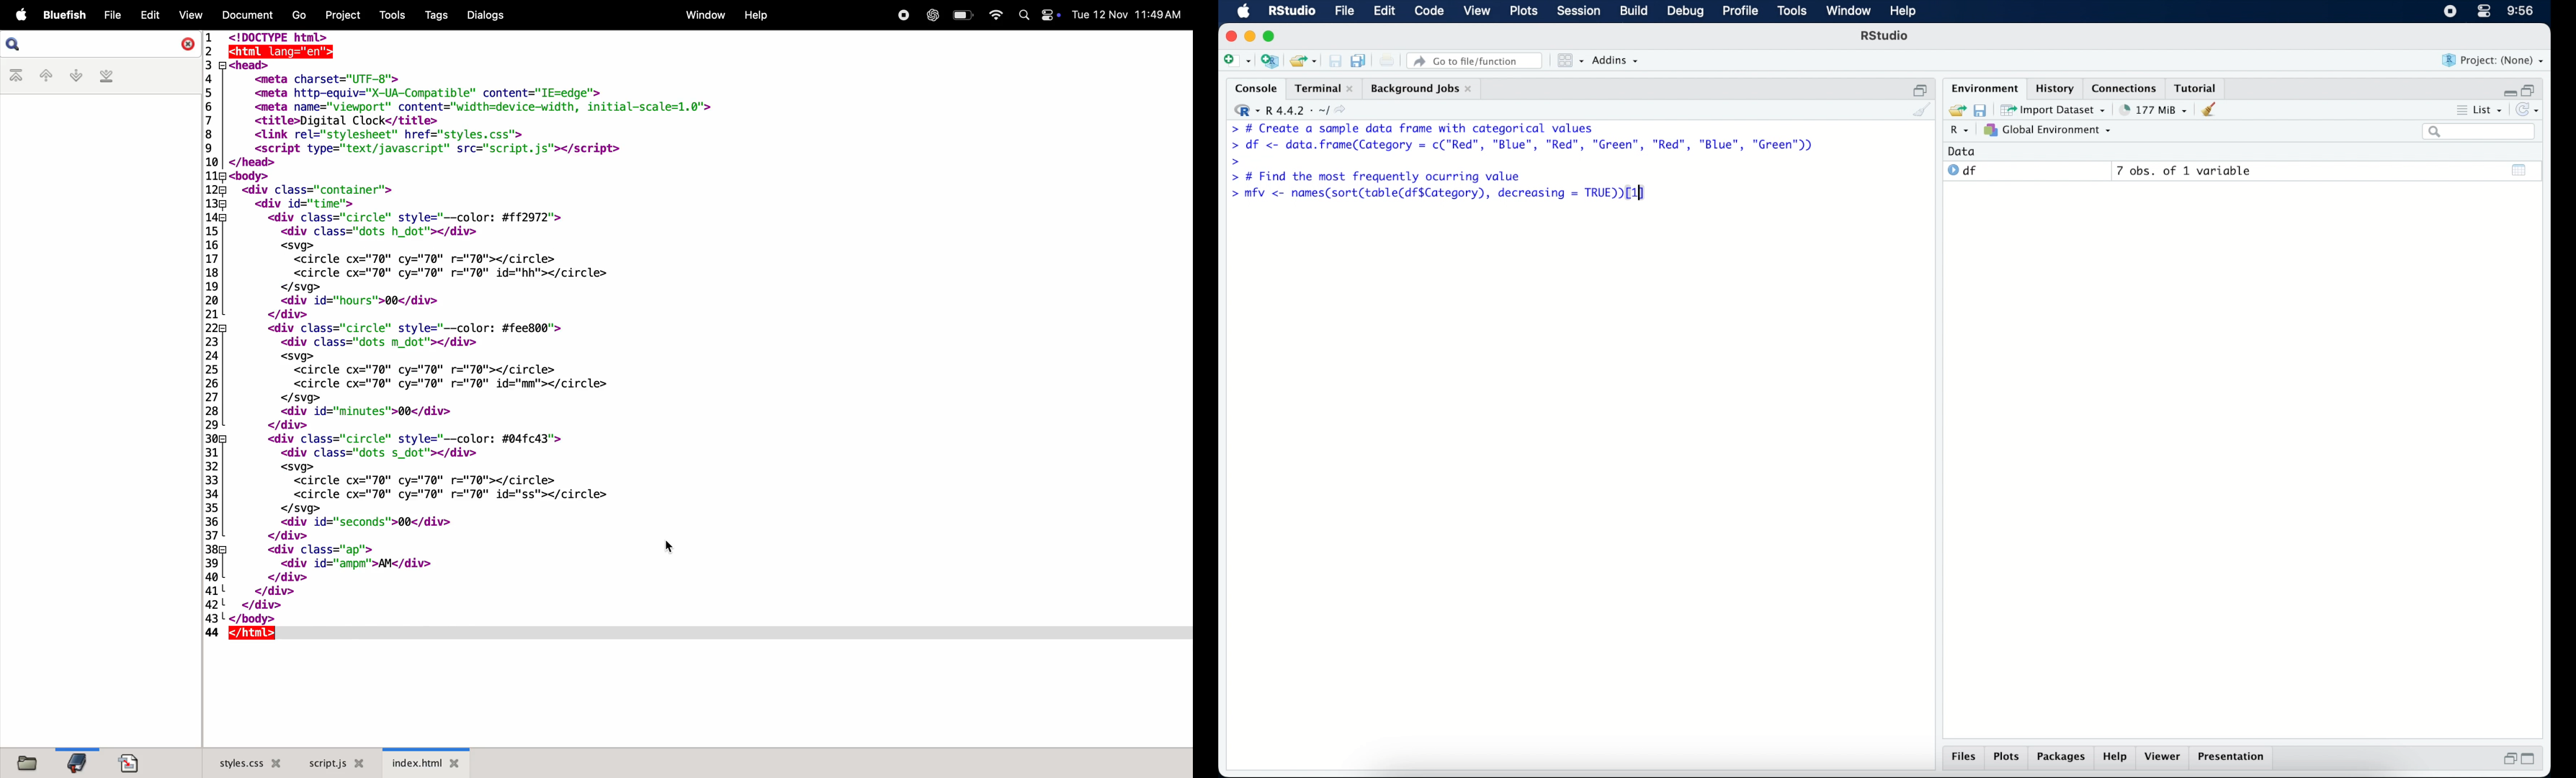  What do you see at coordinates (1292, 12) in the screenshot?
I see `R studio` at bounding box center [1292, 12].